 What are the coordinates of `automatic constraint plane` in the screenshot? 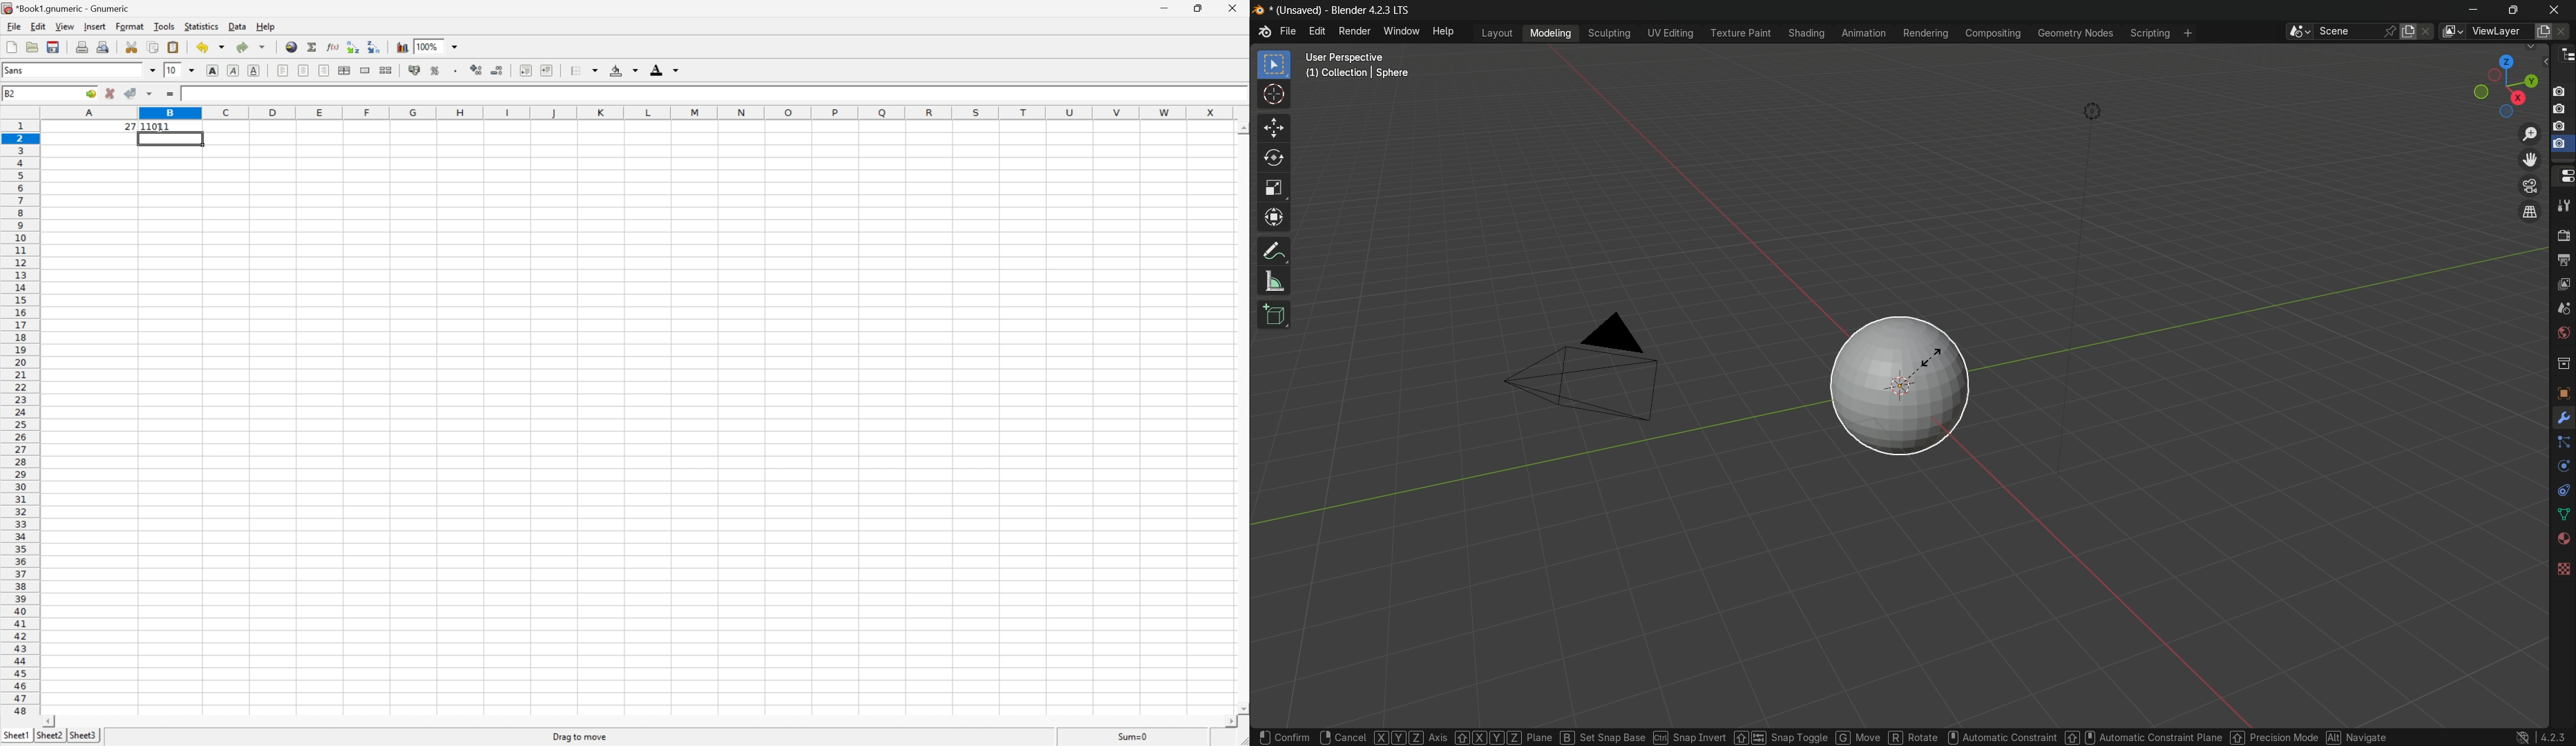 It's located at (2141, 735).